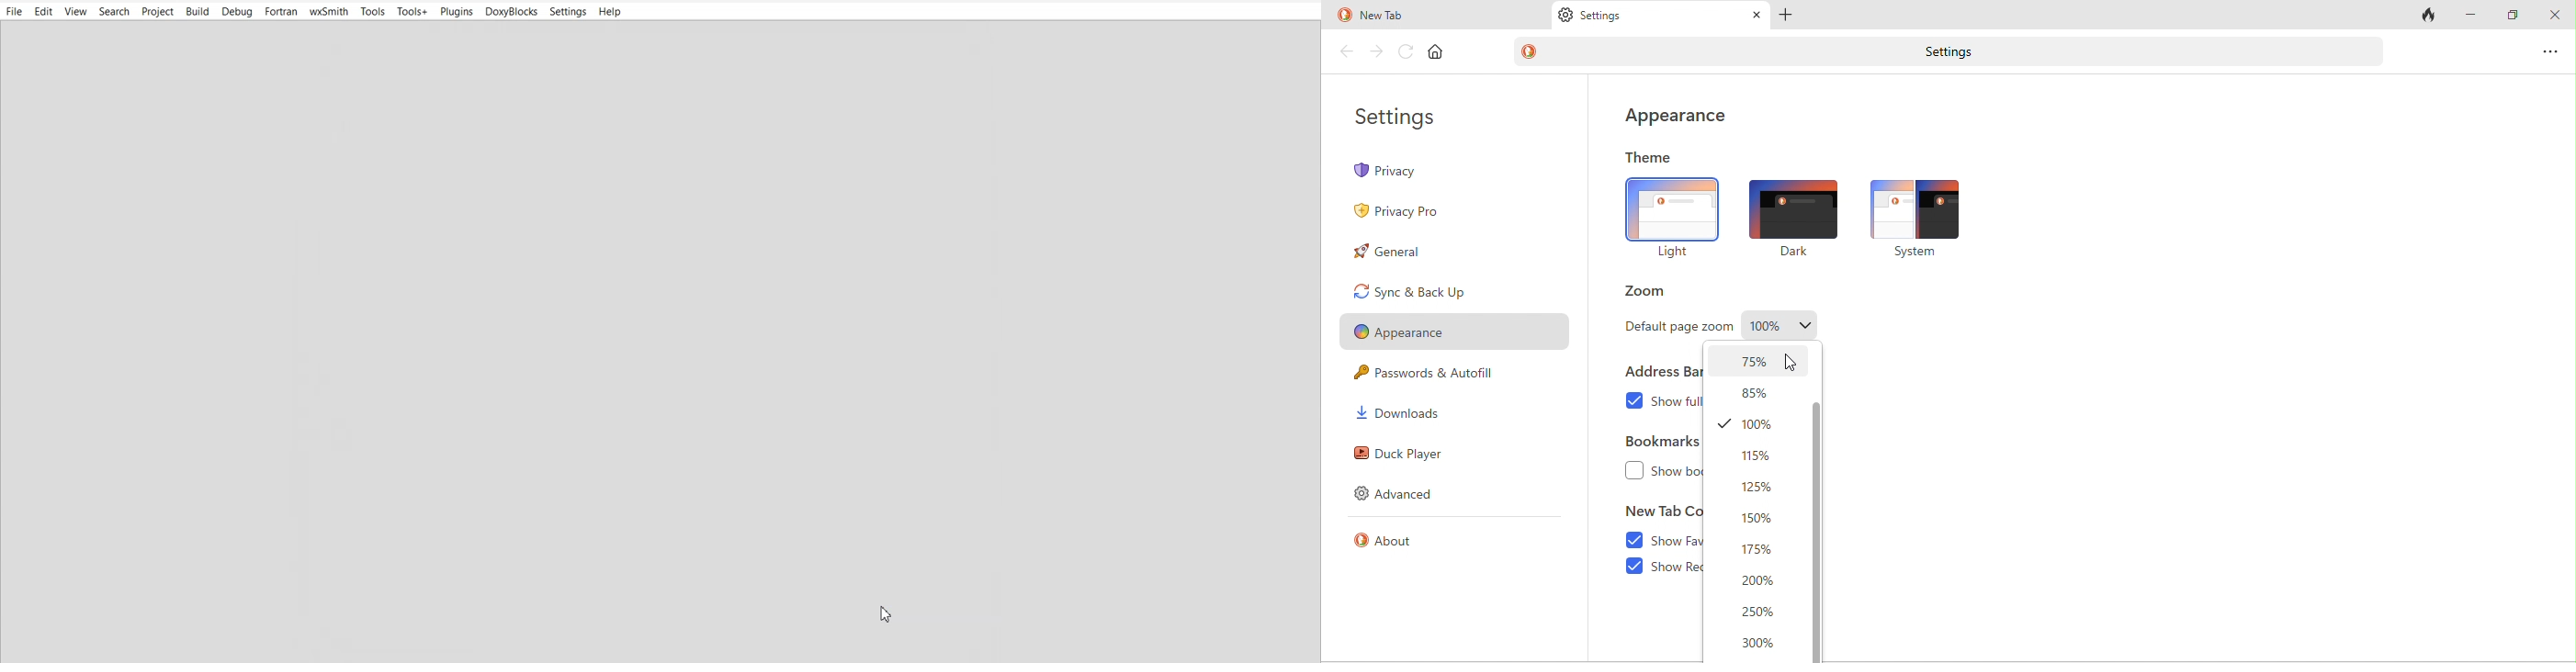  What do you see at coordinates (1636, 471) in the screenshot?
I see `checkbox` at bounding box center [1636, 471].